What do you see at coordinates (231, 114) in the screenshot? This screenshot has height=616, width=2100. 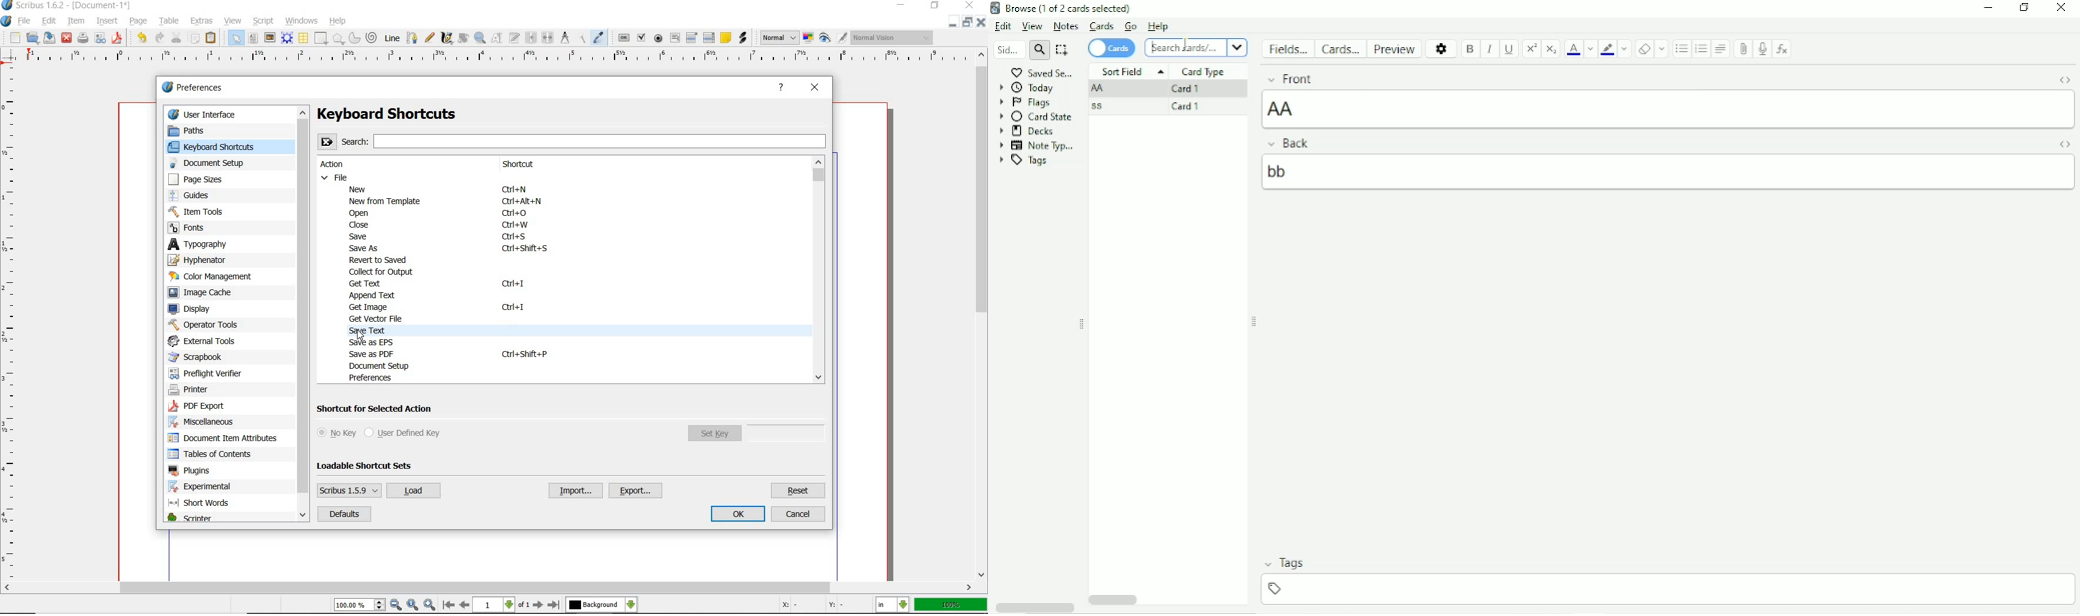 I see `user interface` at bounding box center [231, 114].